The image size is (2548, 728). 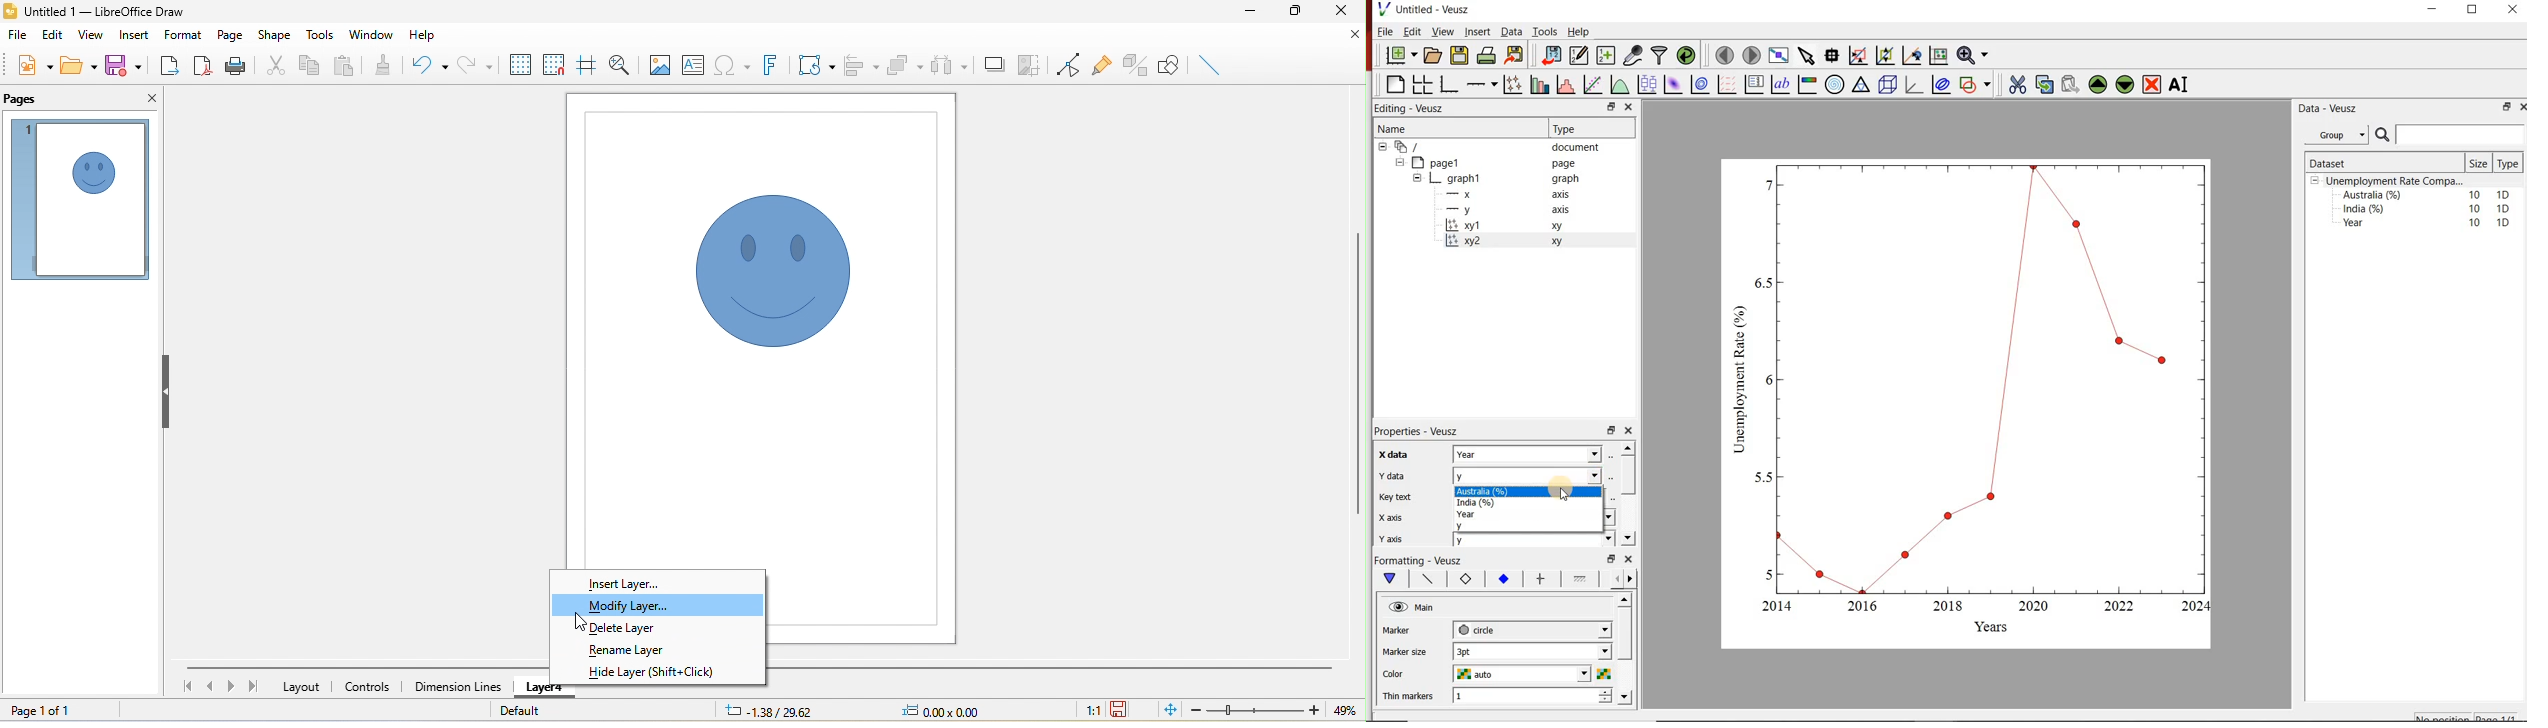 I want to click on open document, so click(x=1434, y=55).